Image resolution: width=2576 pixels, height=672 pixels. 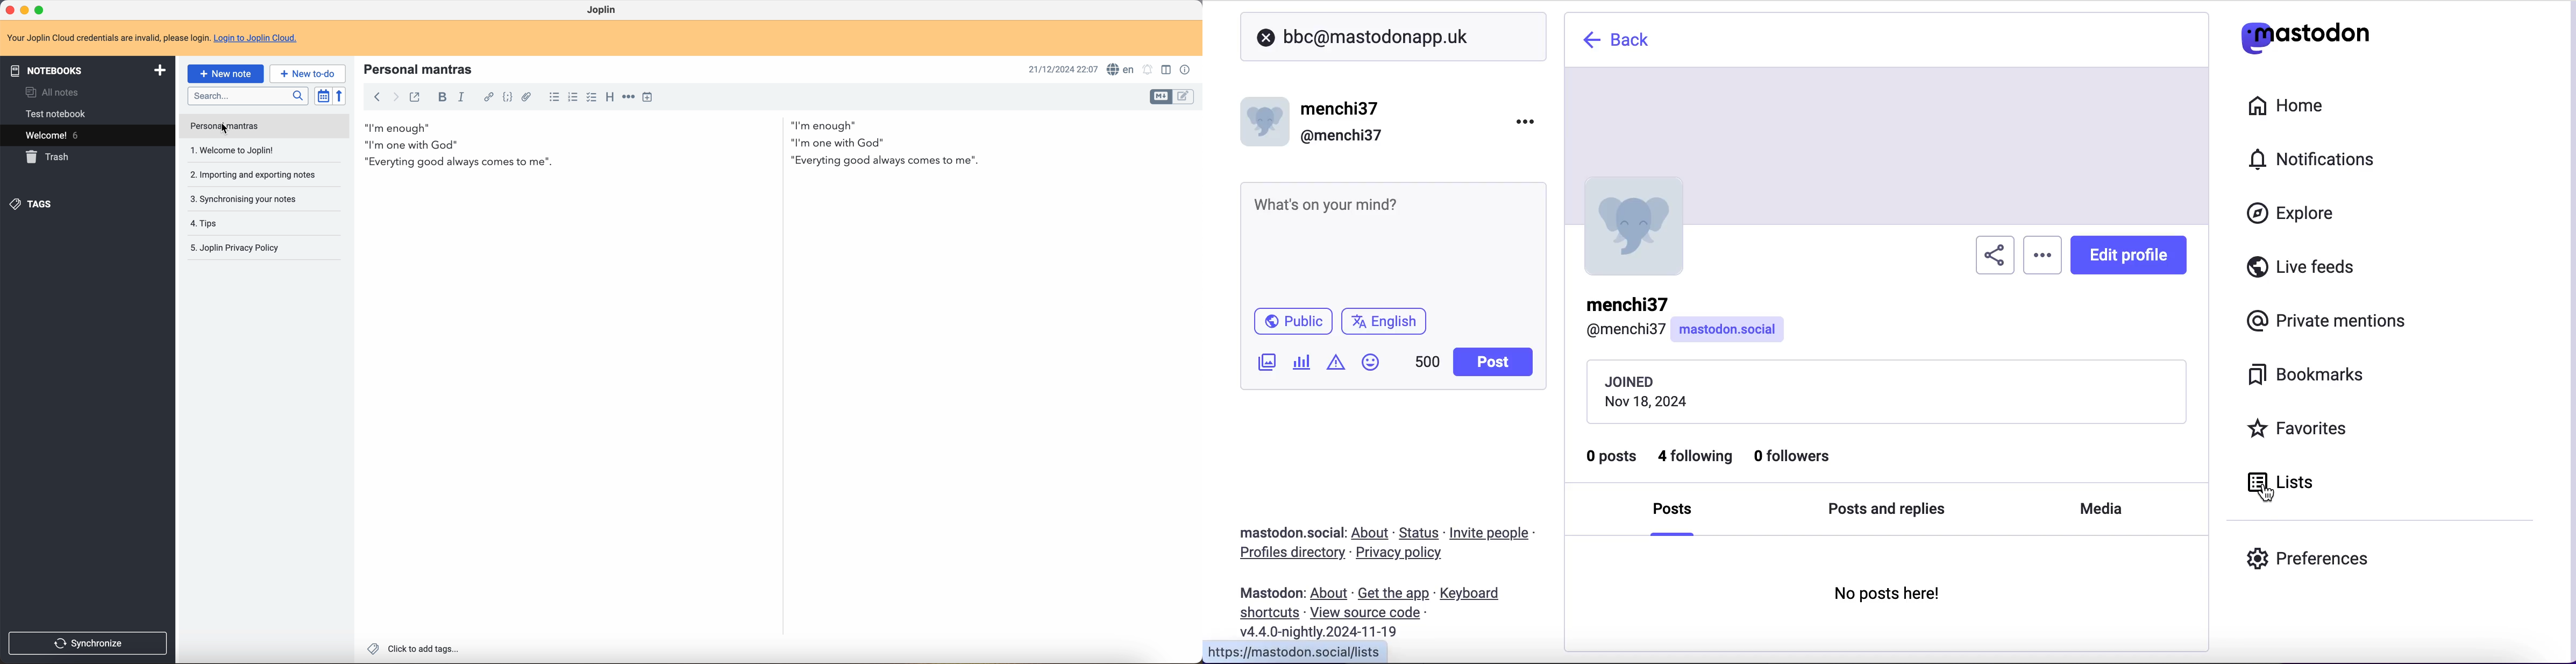 I want to click on reverse sort order, so click(x=339, y=97).